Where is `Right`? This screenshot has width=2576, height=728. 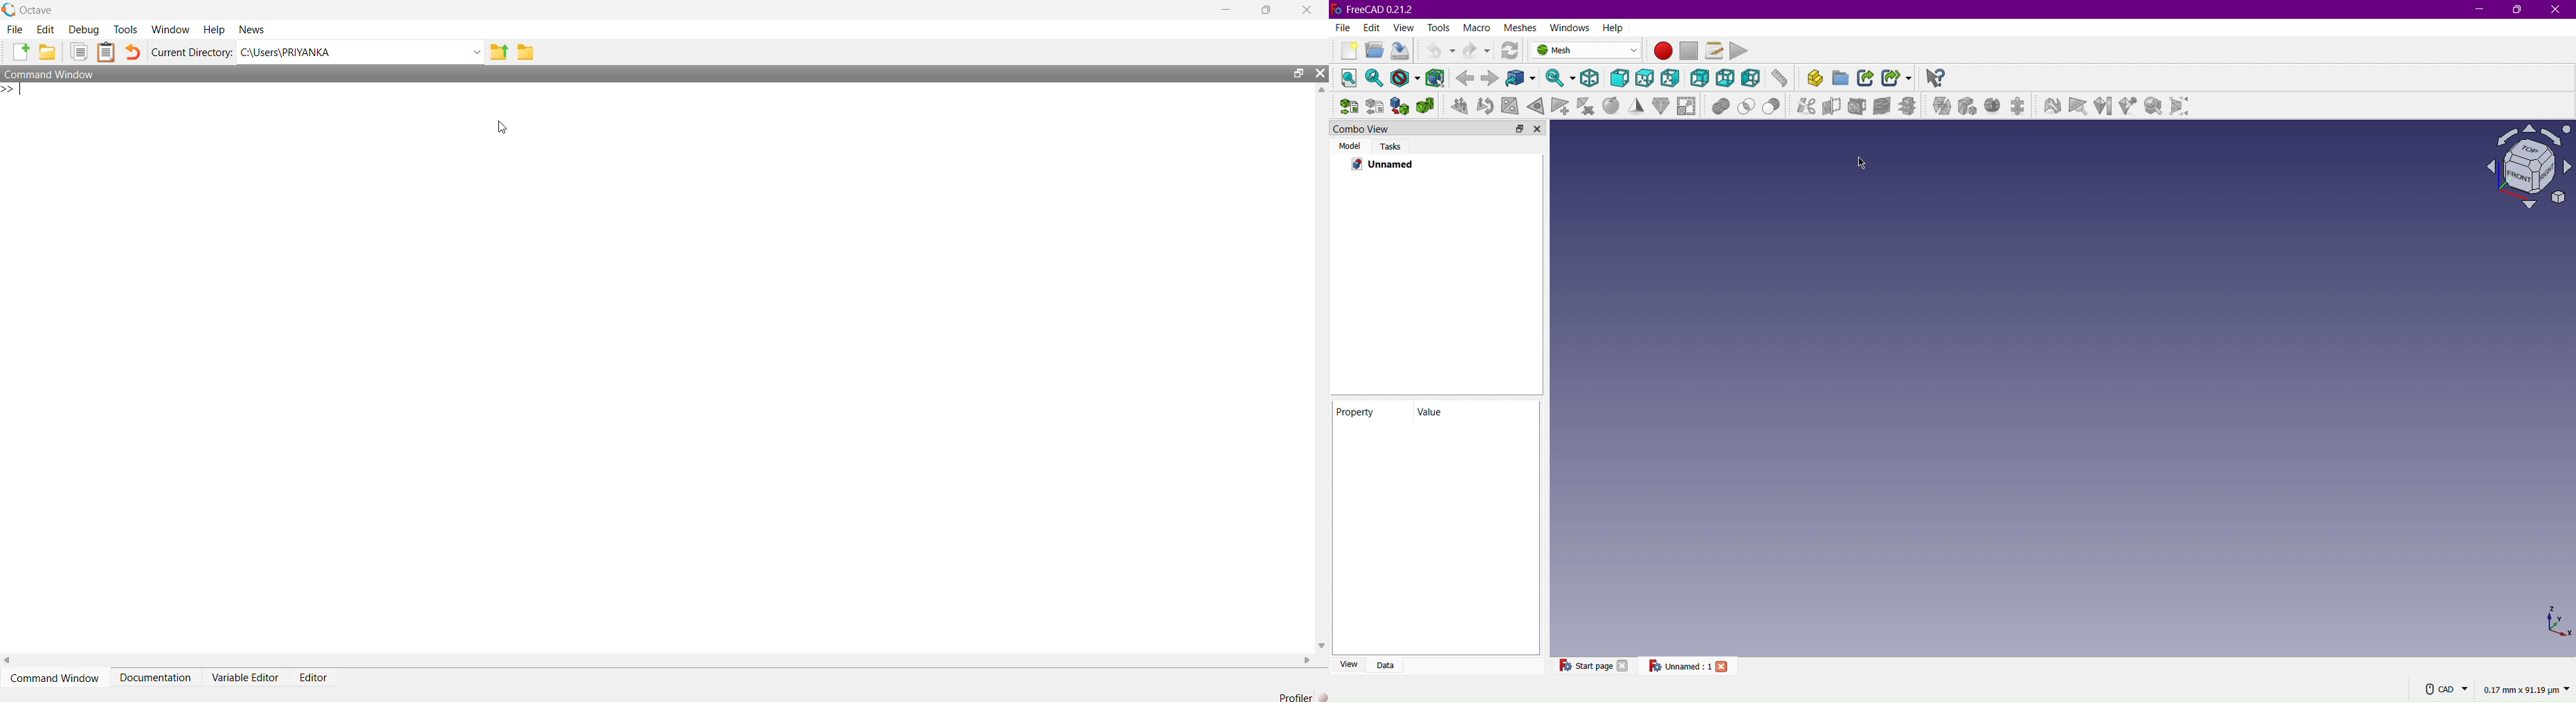 Right is located at coordinates (1305, 660).